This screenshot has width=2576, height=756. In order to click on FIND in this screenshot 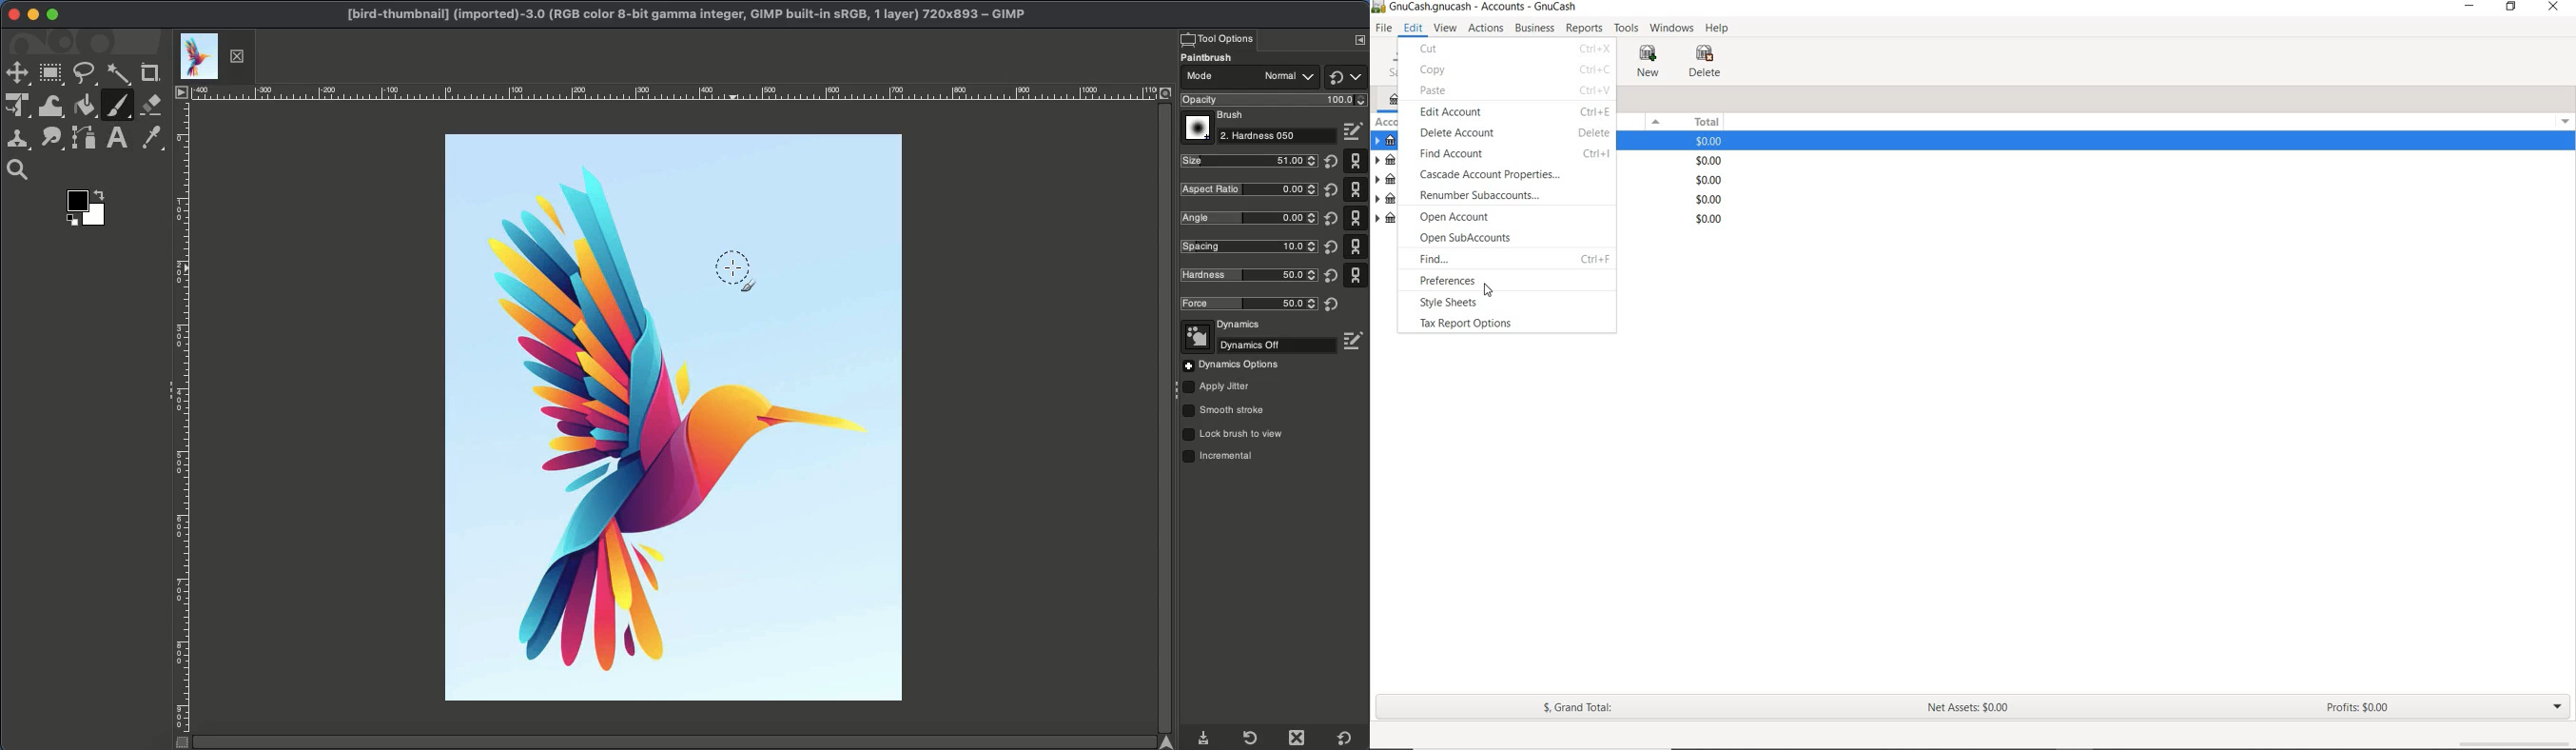, I will do `click(1513, 258)`.